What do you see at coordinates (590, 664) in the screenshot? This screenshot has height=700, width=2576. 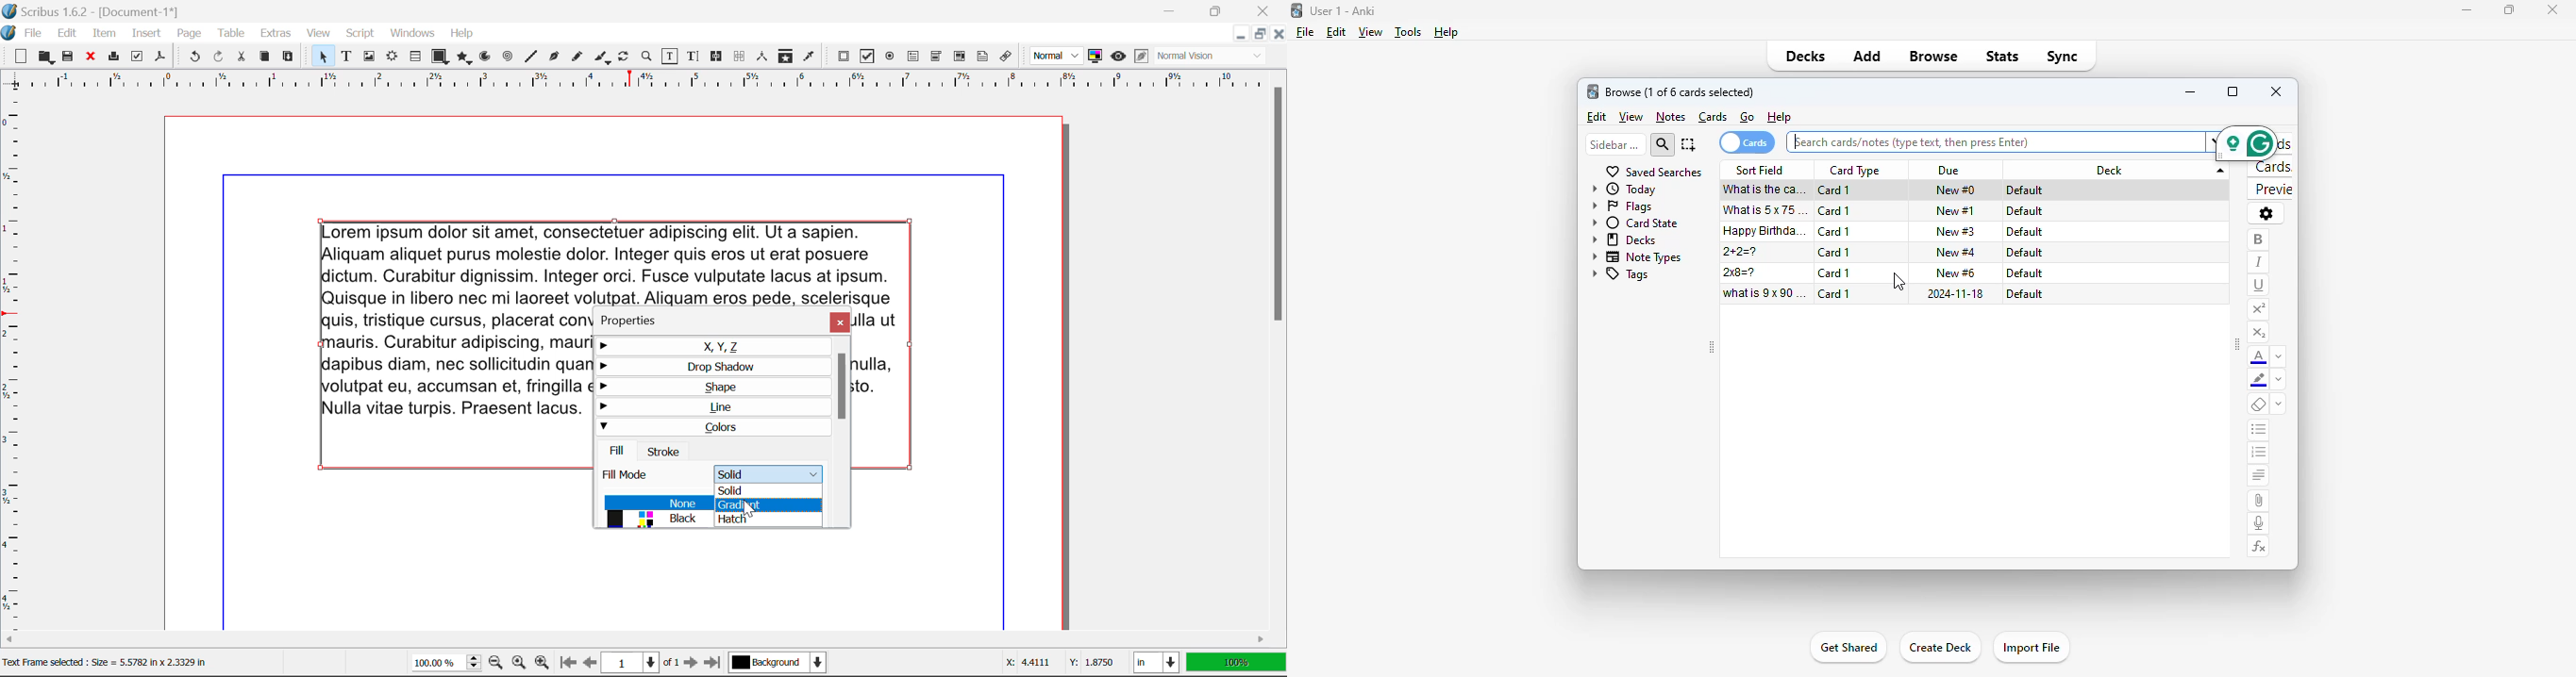 I see `Previous Page` at bounding box center [590, 664].